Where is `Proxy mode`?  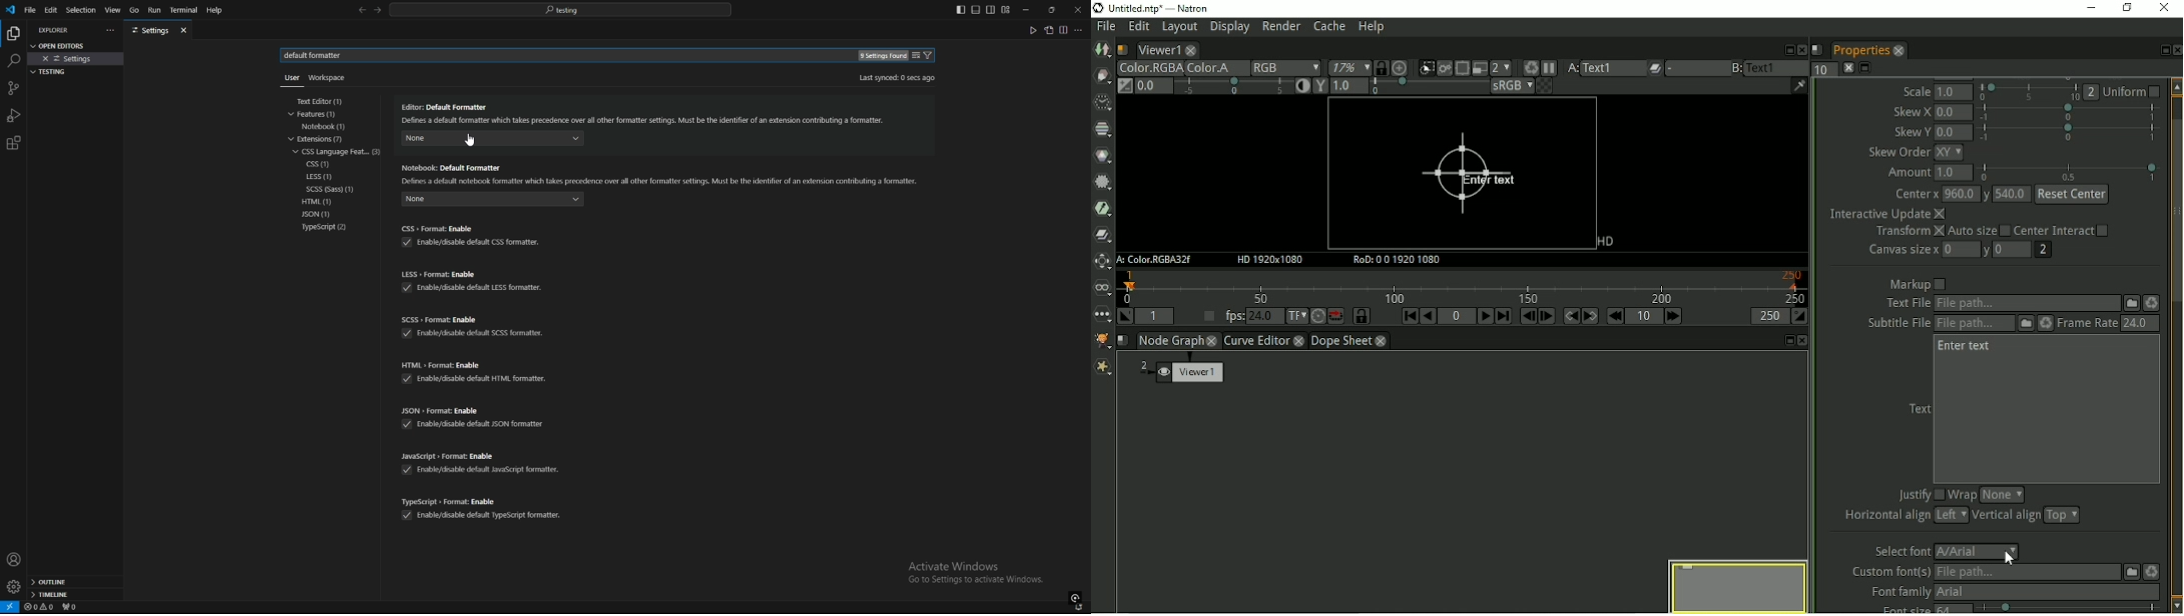 Proxy mode is located at coordinates (1478, 69).